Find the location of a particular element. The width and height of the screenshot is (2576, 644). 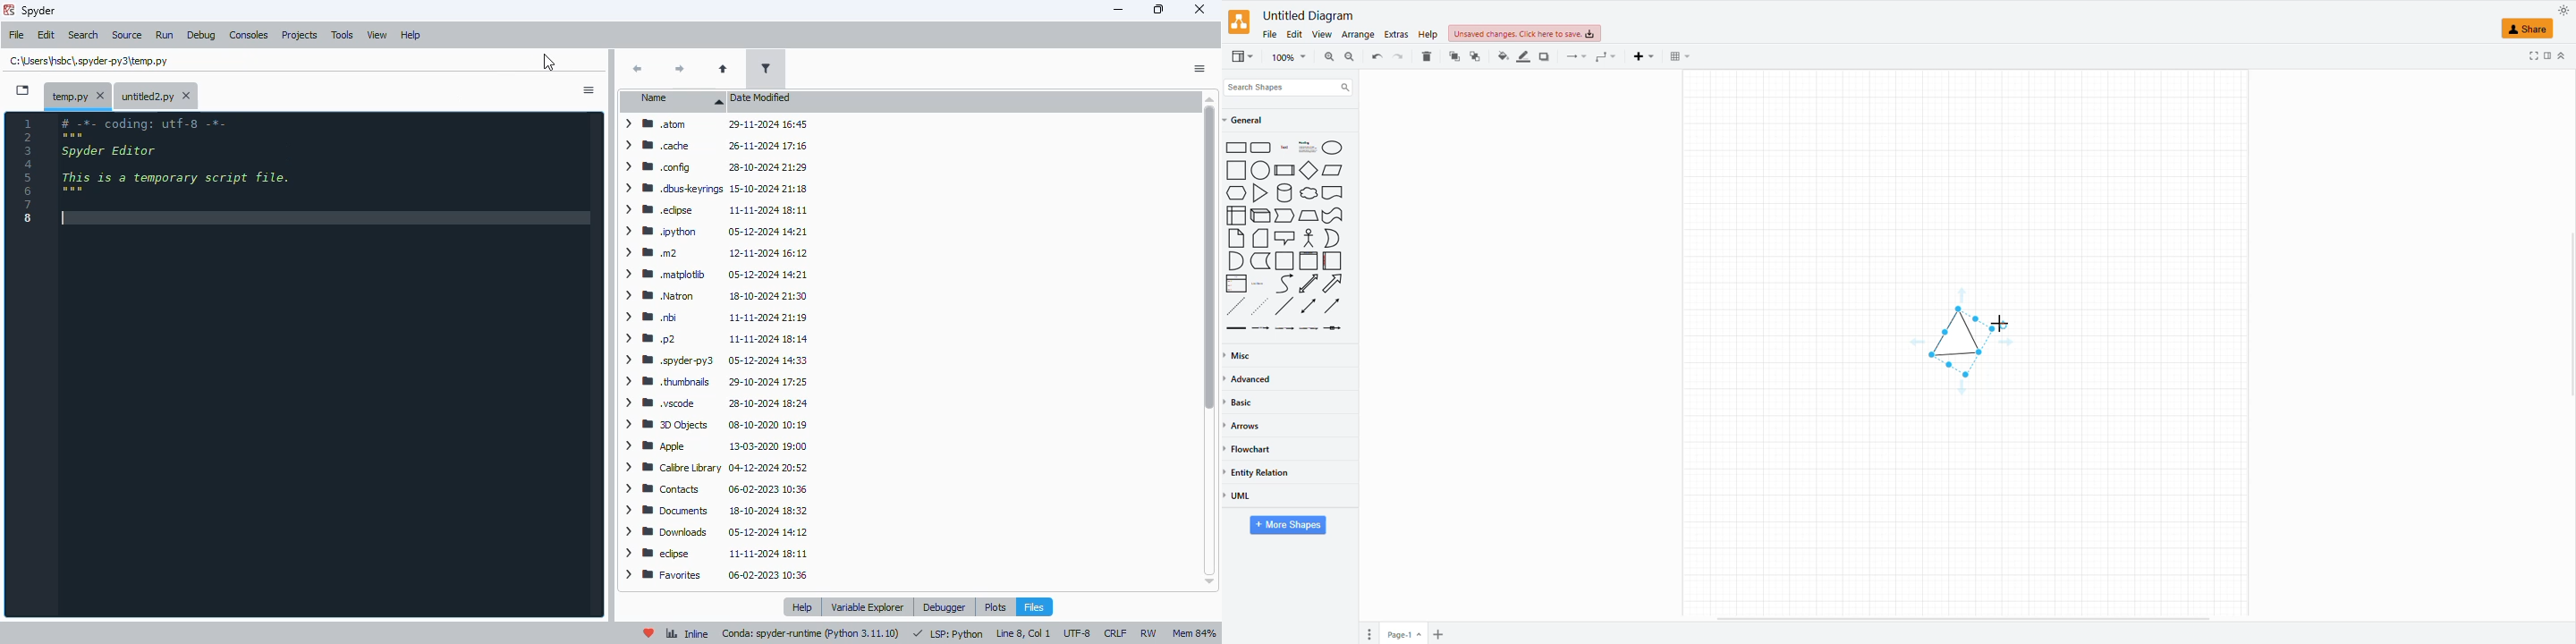

> WM .dbuskeyrings 15-10-2024 21:18 is located at coordinates (713, 187).